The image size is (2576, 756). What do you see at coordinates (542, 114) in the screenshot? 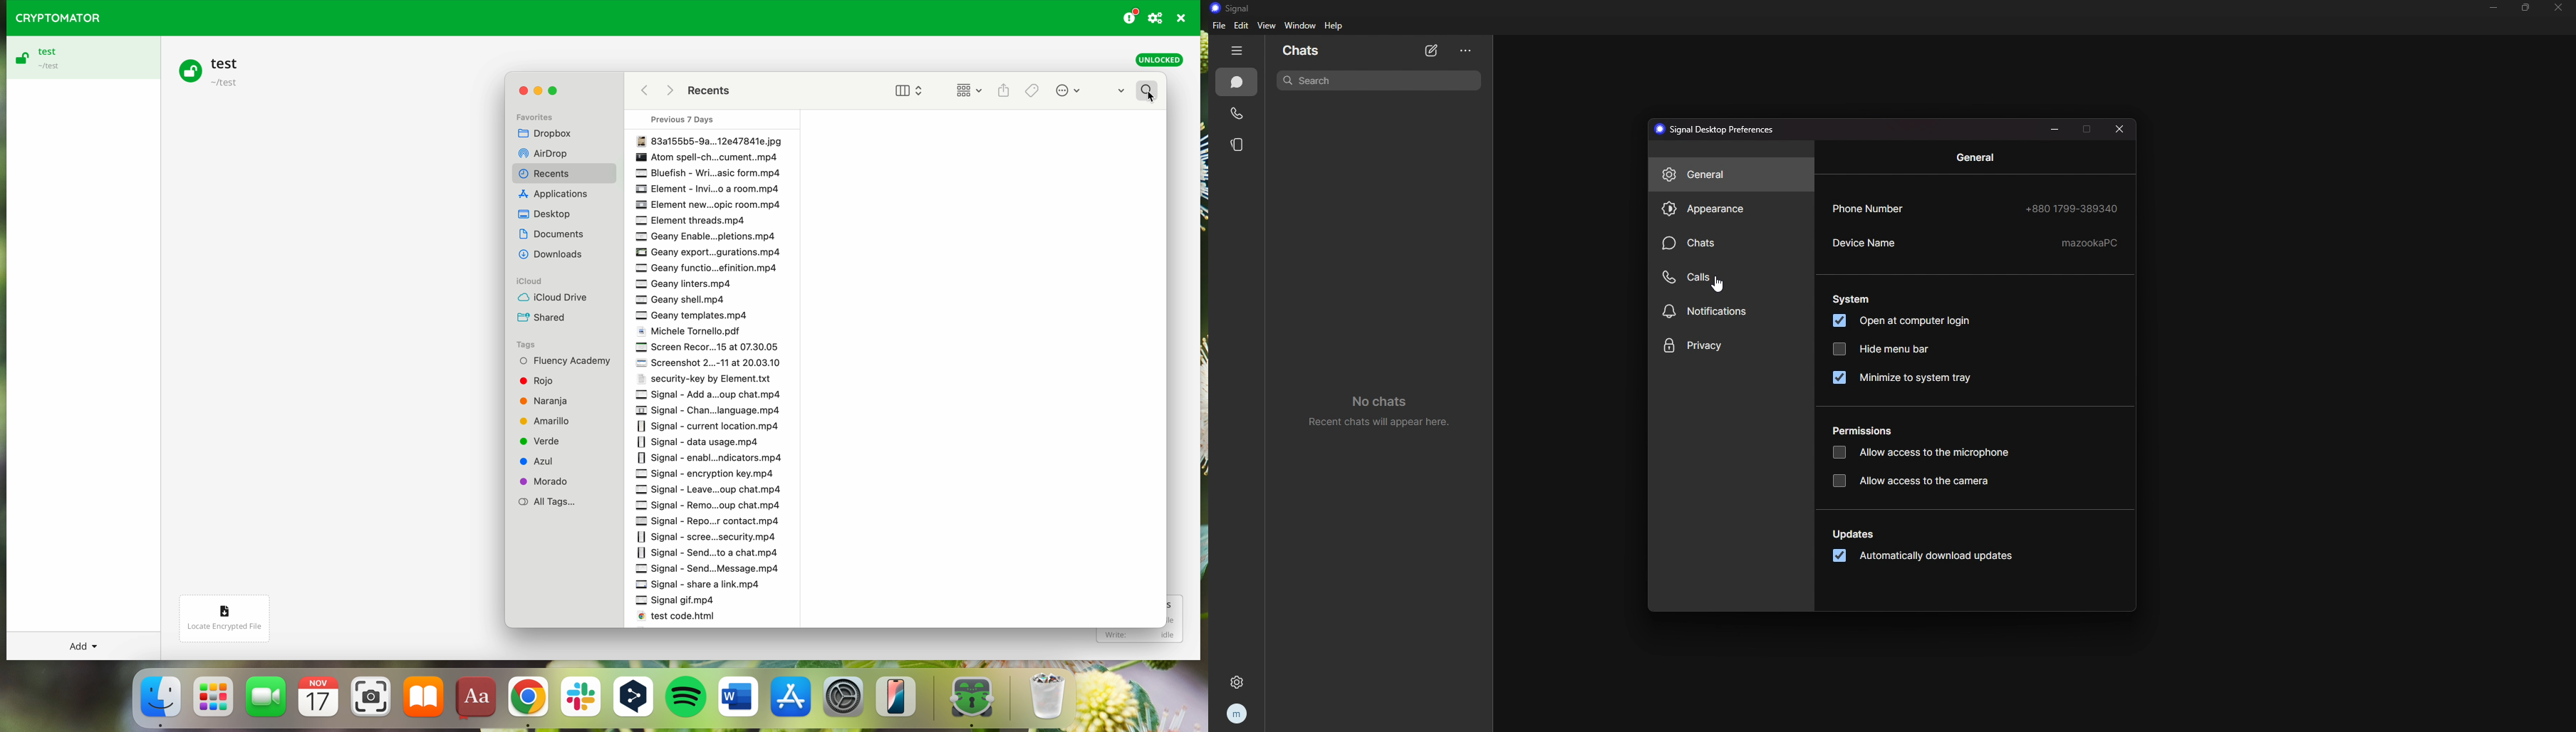
I see `Favorites` at bounding box center [542, 114].